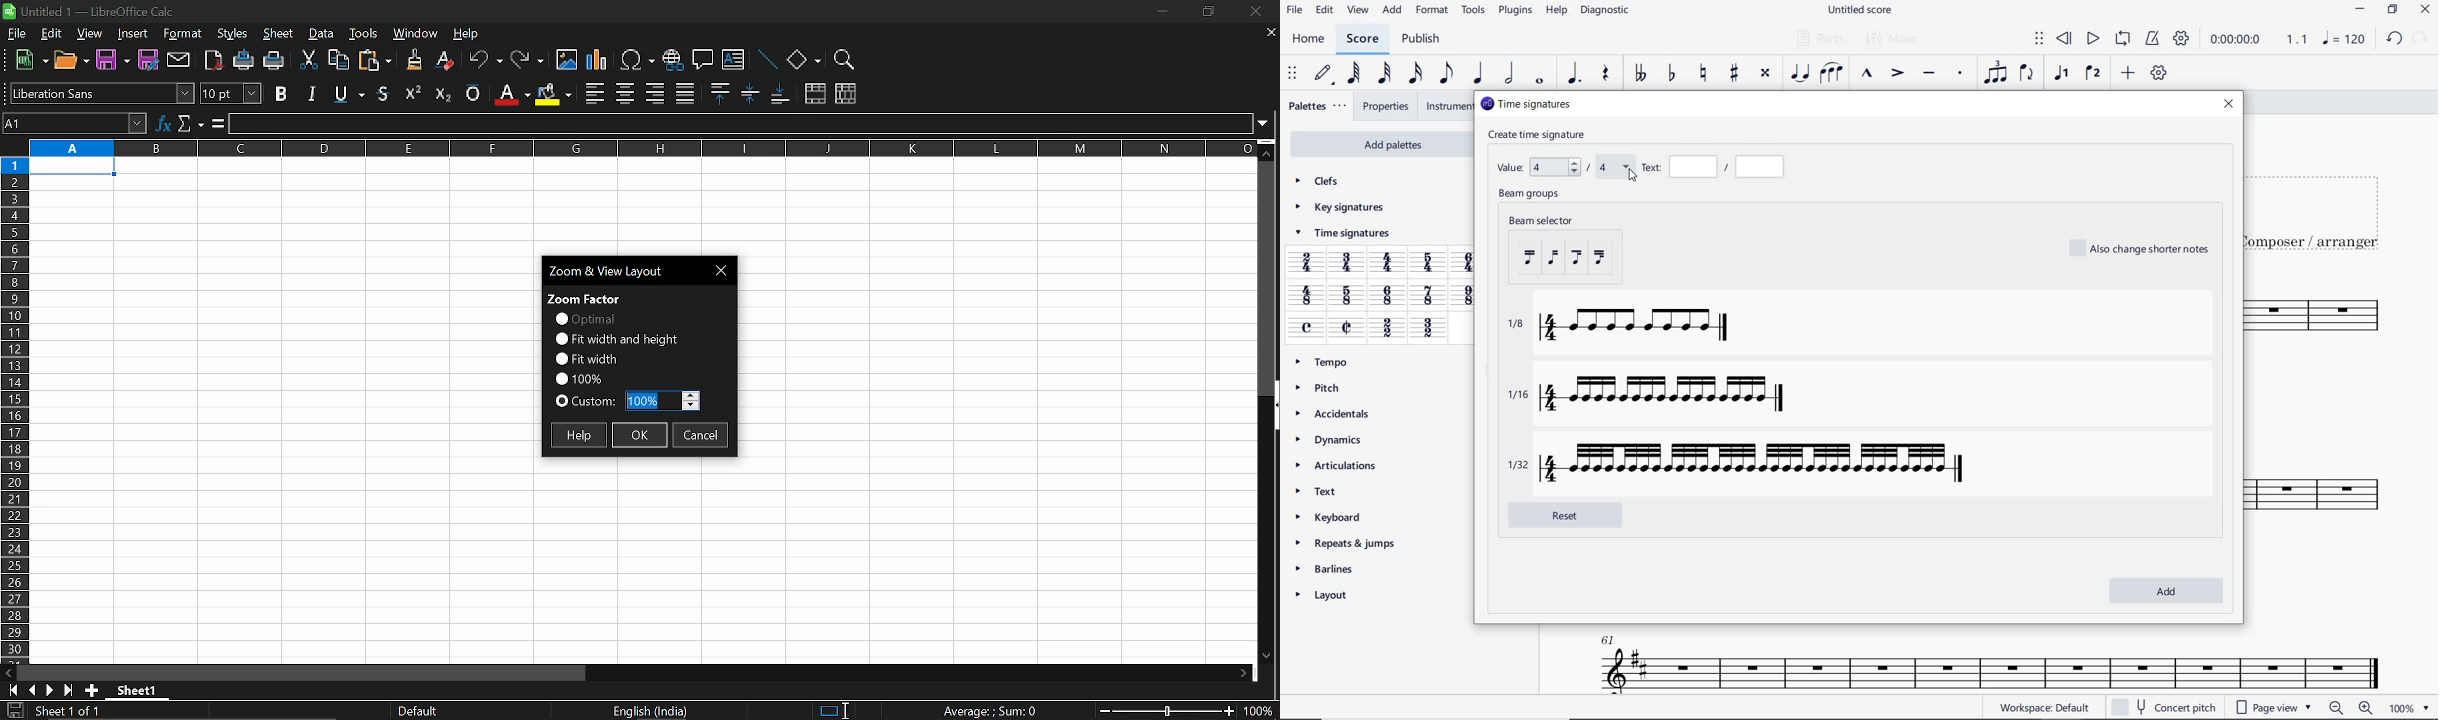 The height and width of the screenshot is (728, 2464). Describe the element at coordinates (1706, 74) in the screenshot. I see `TOGGLE NATURAL` at that location.